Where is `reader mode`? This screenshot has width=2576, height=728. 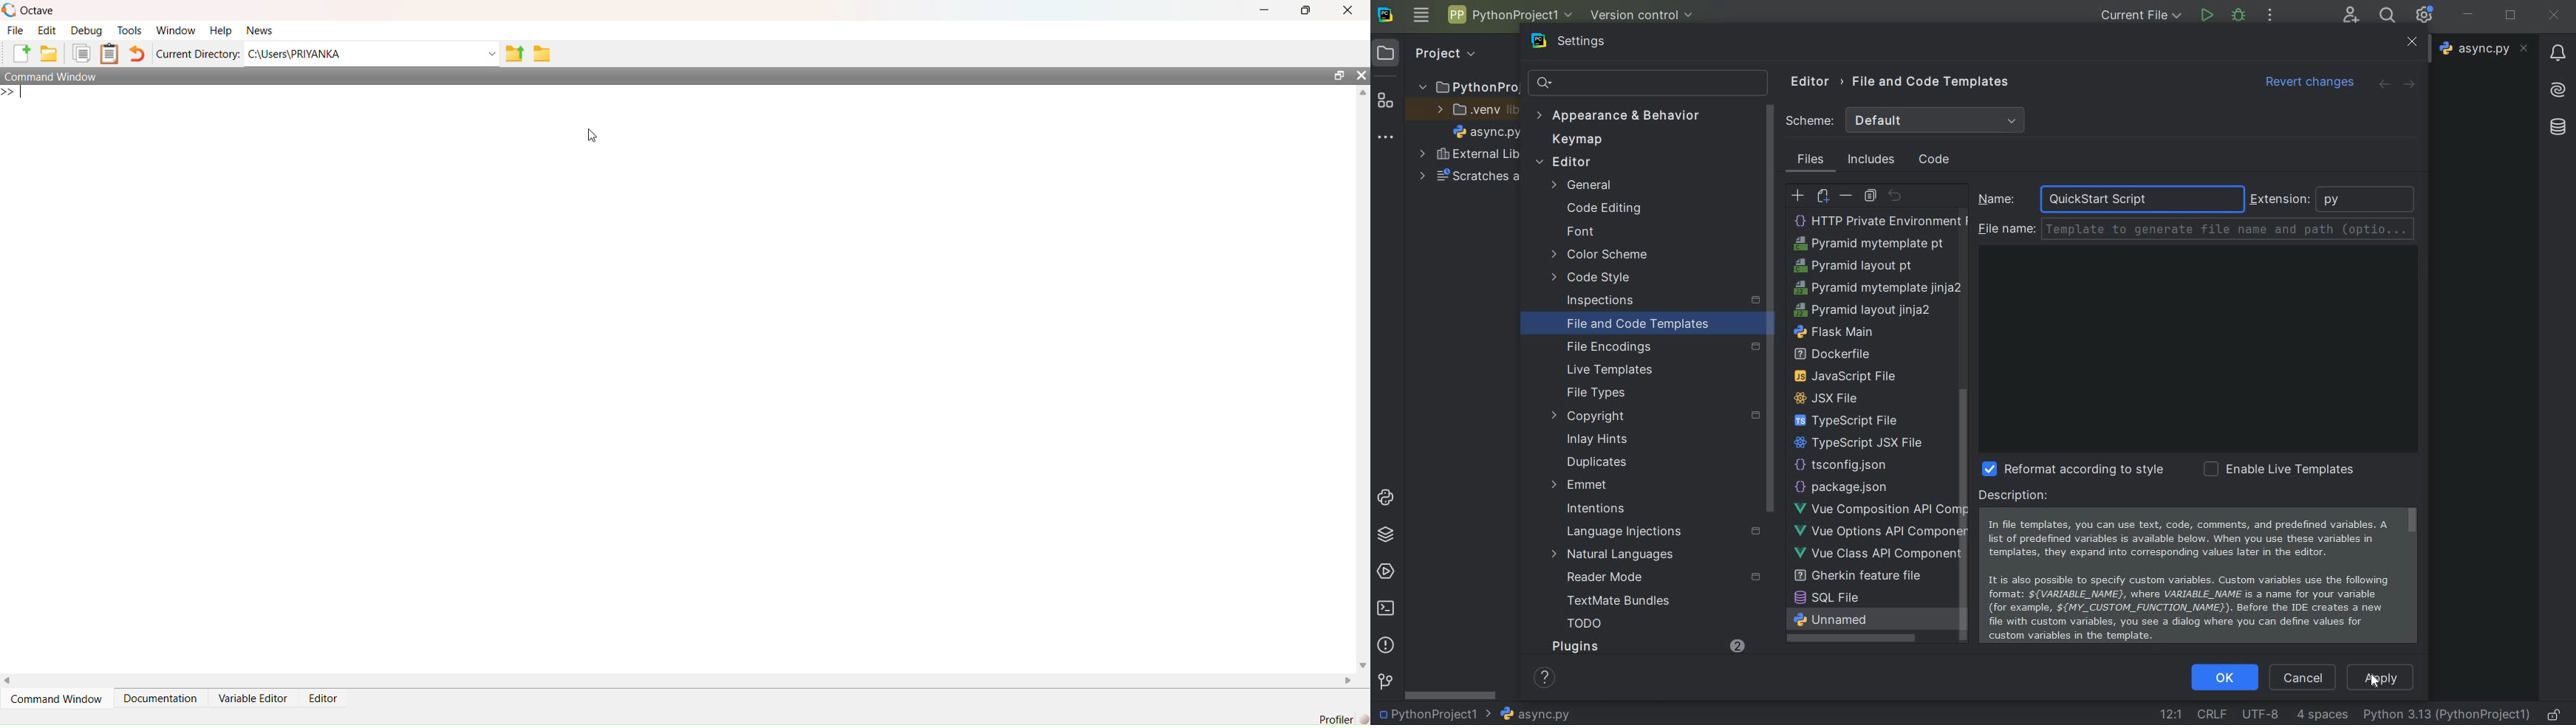 reader mode is located at coordinates (1667, 580).